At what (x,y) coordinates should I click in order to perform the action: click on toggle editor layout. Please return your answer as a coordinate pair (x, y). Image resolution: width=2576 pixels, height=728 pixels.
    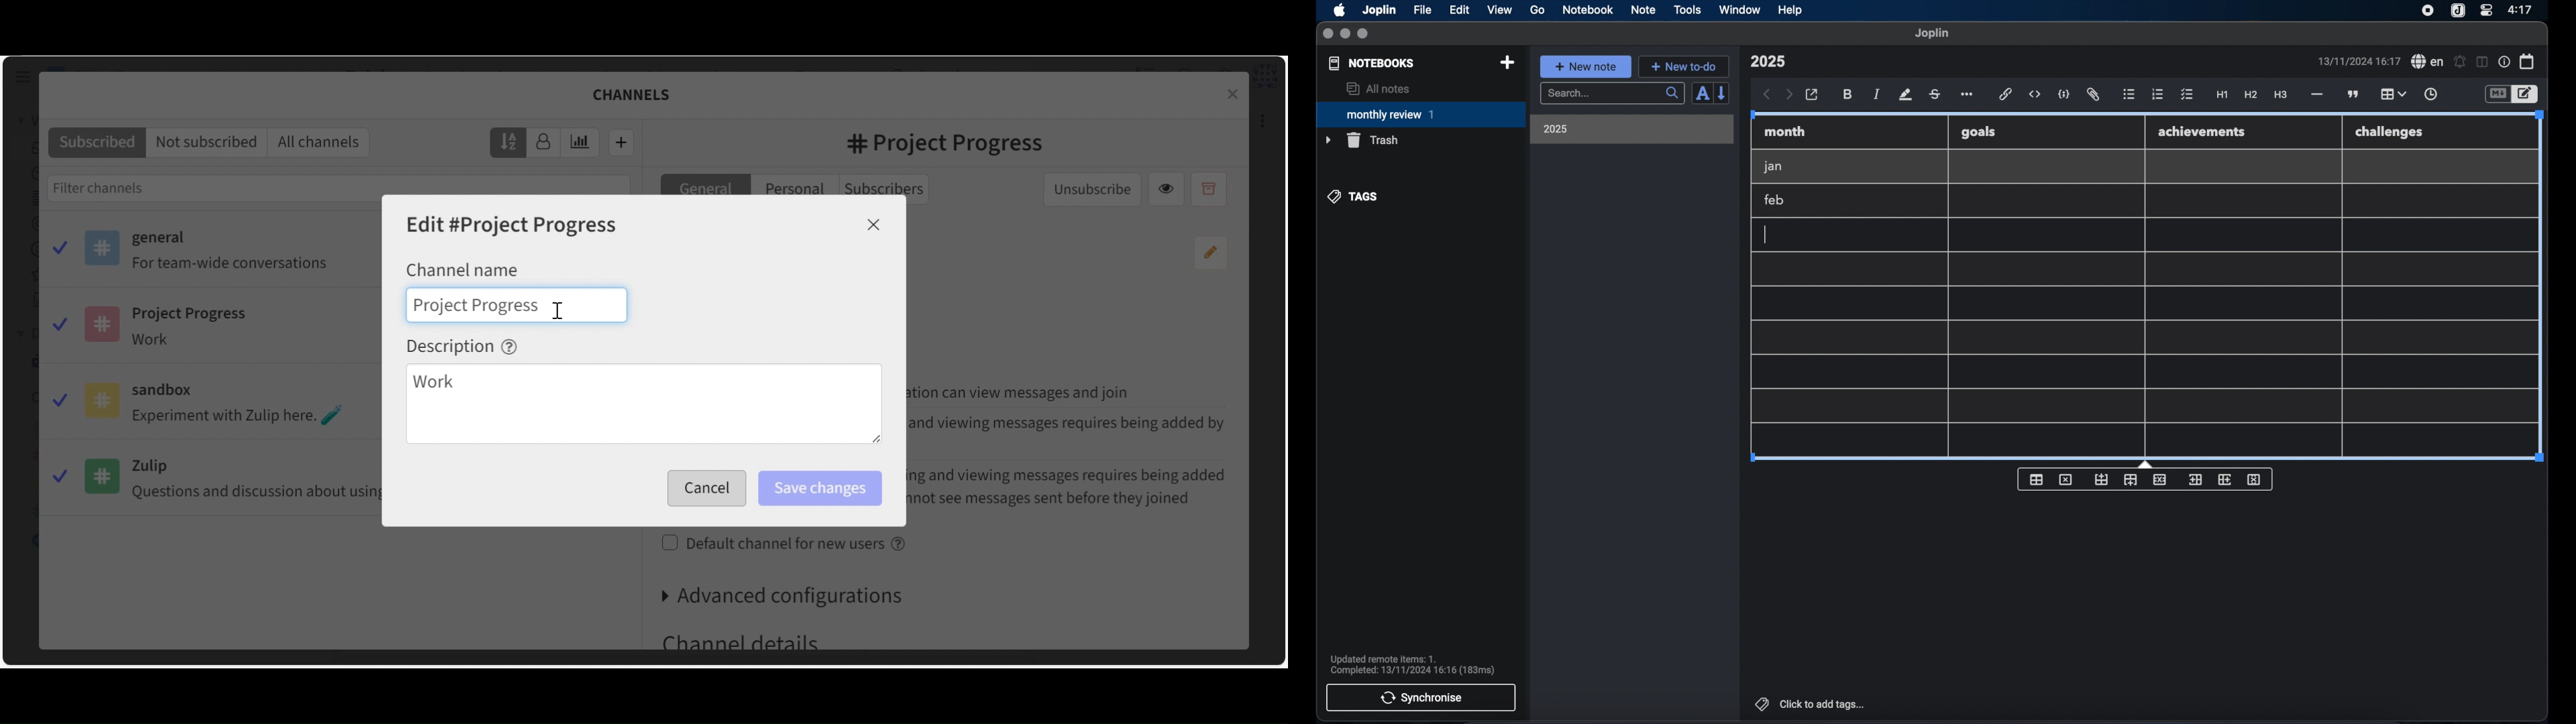
    Looking at the image, I should click on (2483, 62).